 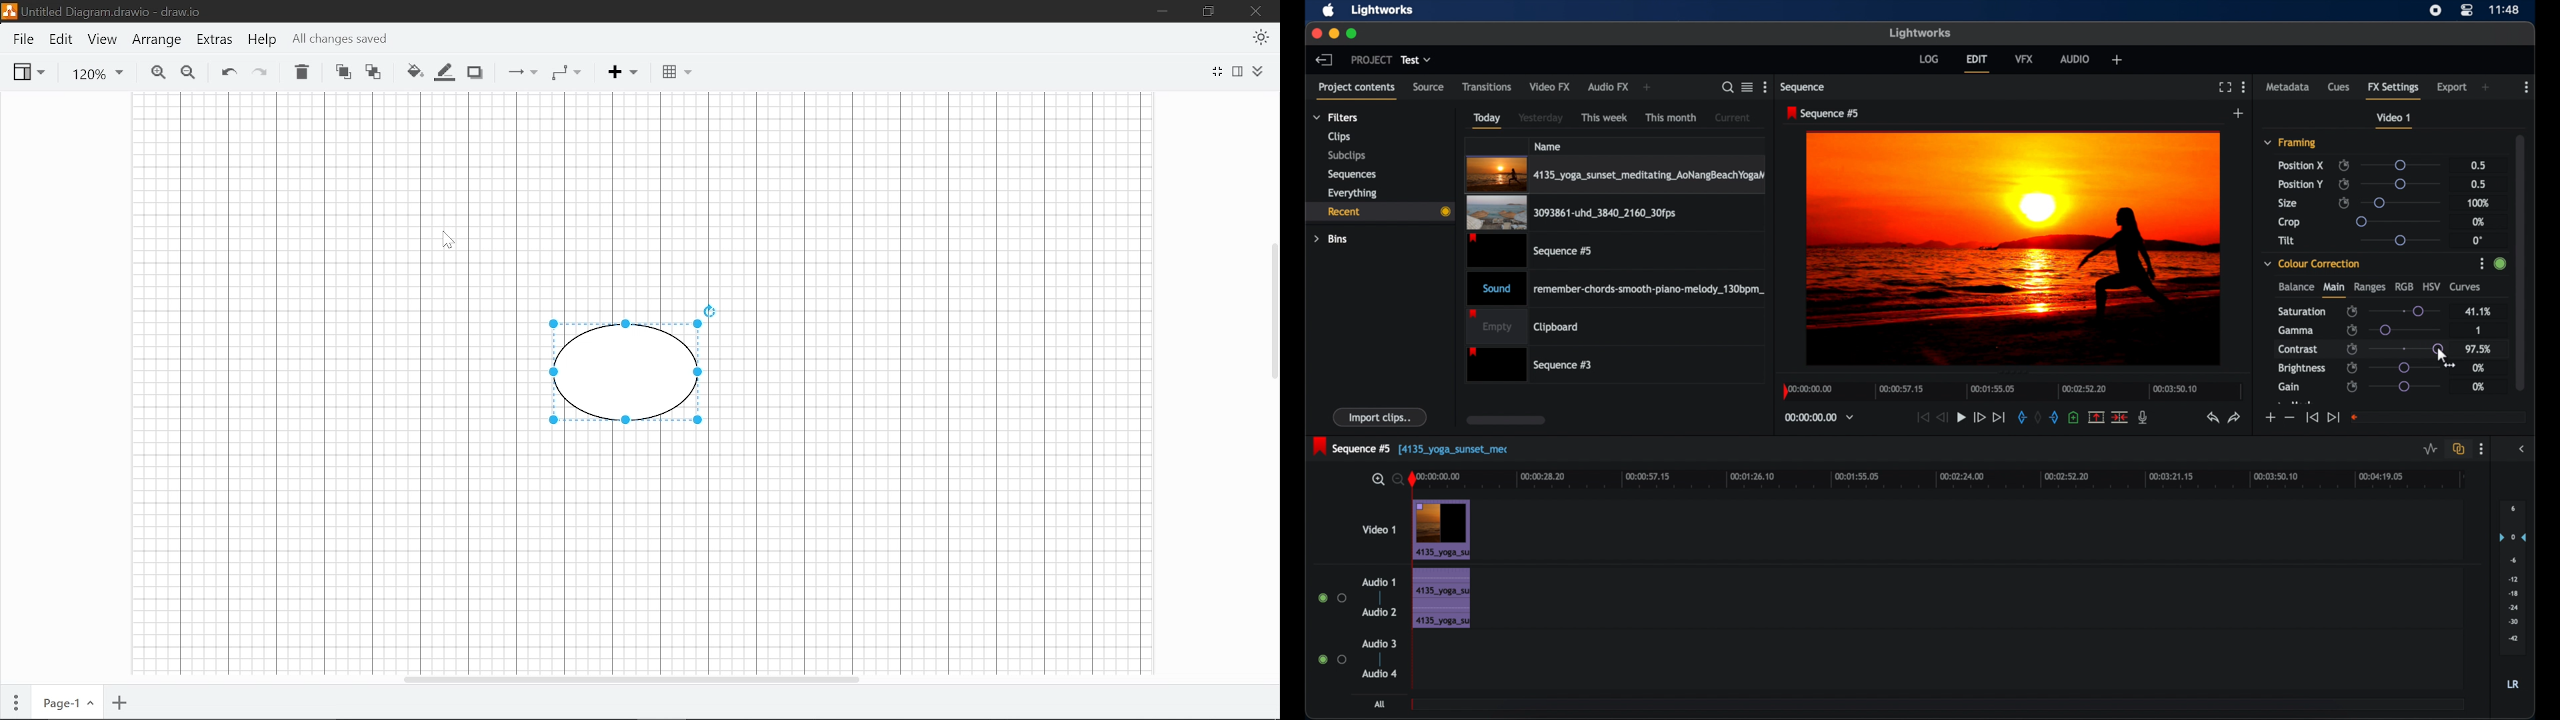 I want to click on view, so click(x=30, y=71).